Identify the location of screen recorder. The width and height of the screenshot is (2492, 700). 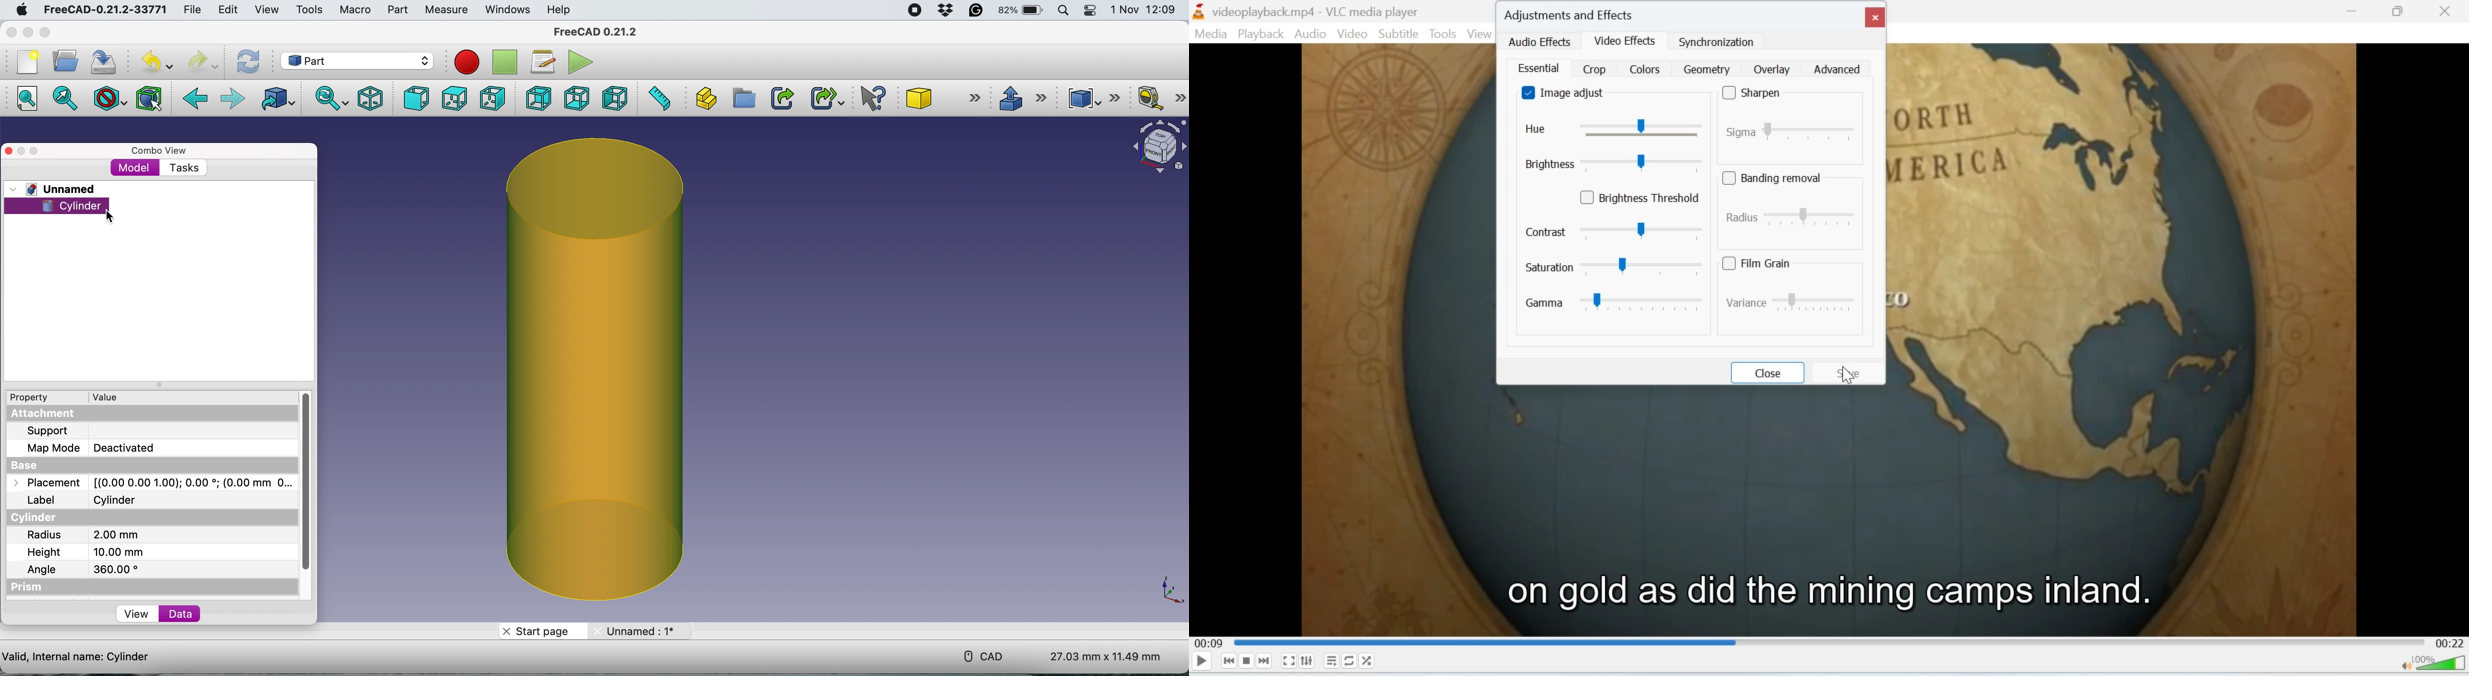
(916, 12).